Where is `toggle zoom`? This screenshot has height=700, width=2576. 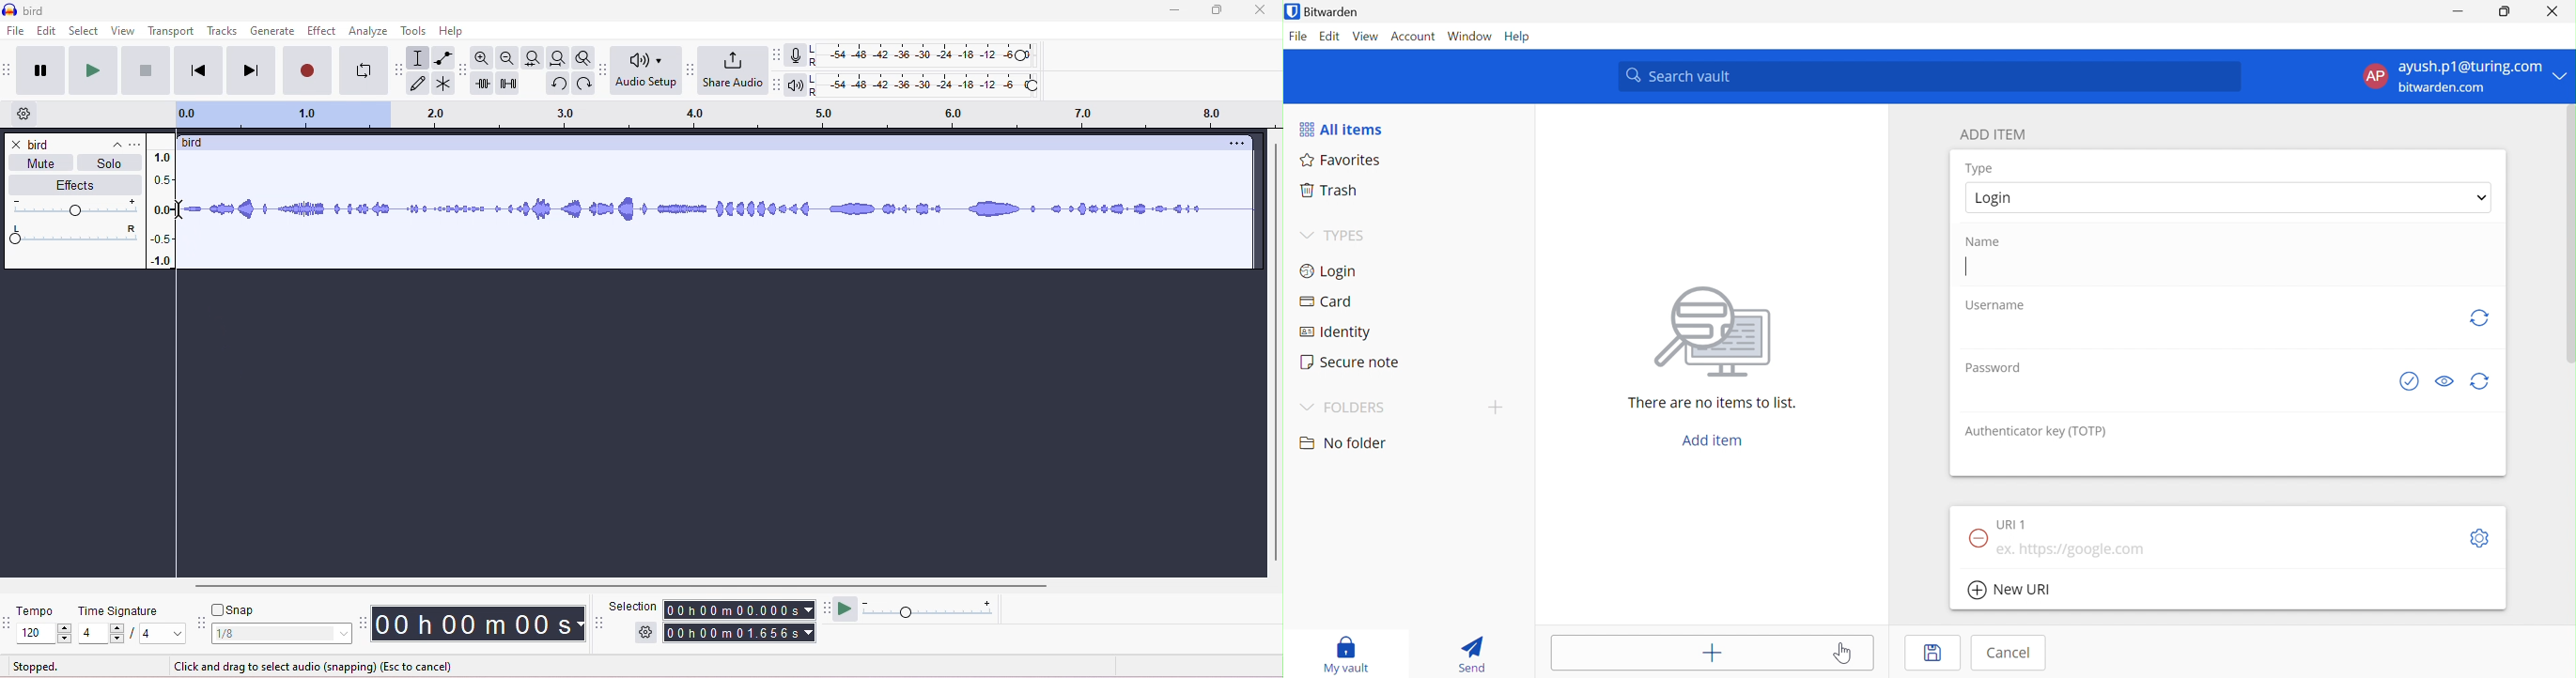 toggle zoom is located at coordinates (583, 57).